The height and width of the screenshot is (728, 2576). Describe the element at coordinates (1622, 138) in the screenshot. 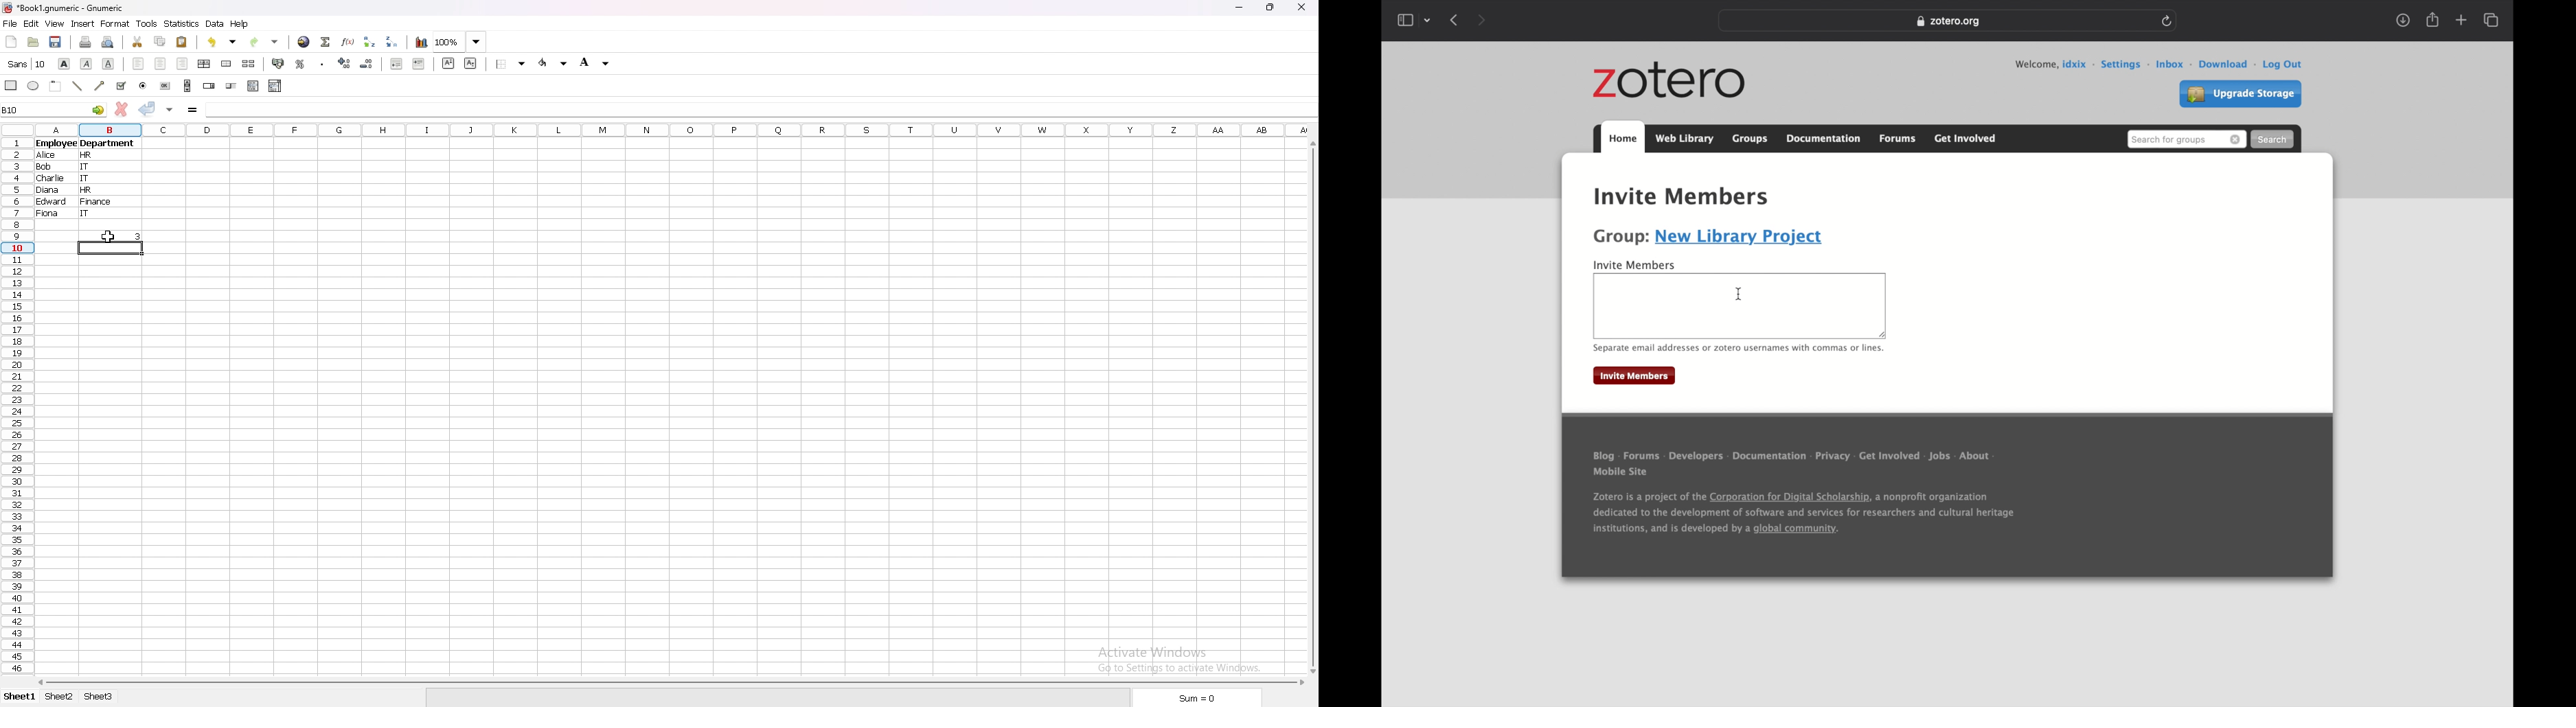

I see `home` at that location.